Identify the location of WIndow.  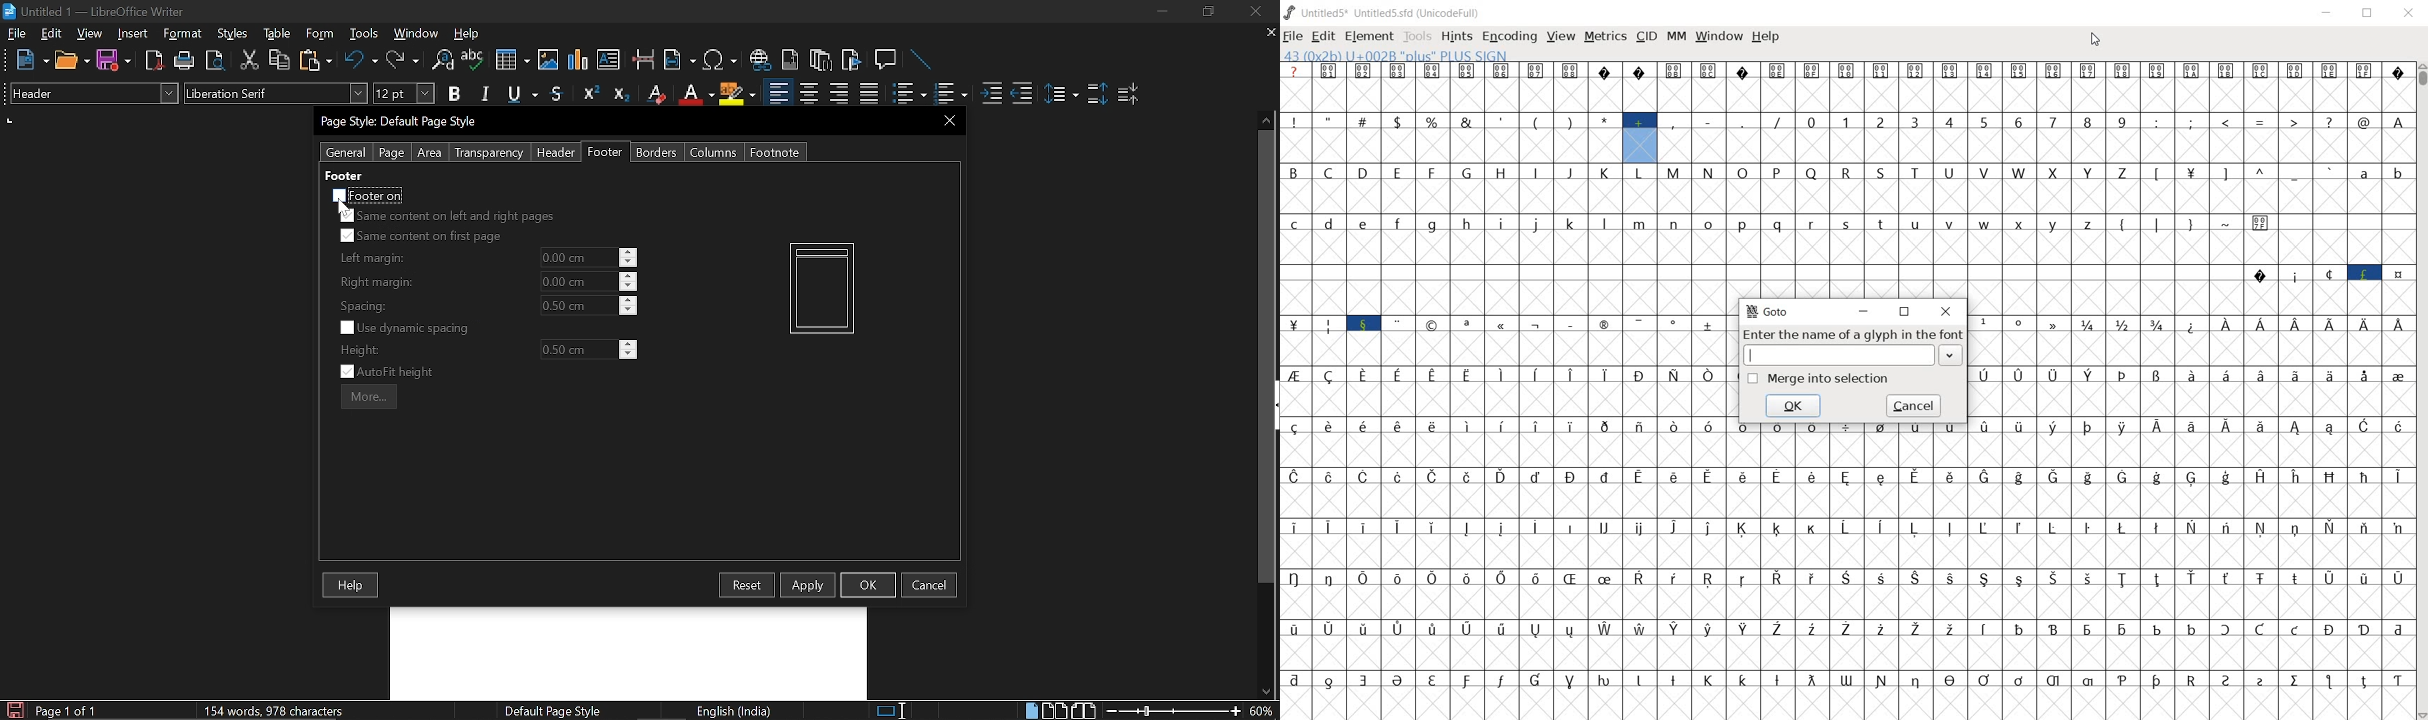
(417, 33).